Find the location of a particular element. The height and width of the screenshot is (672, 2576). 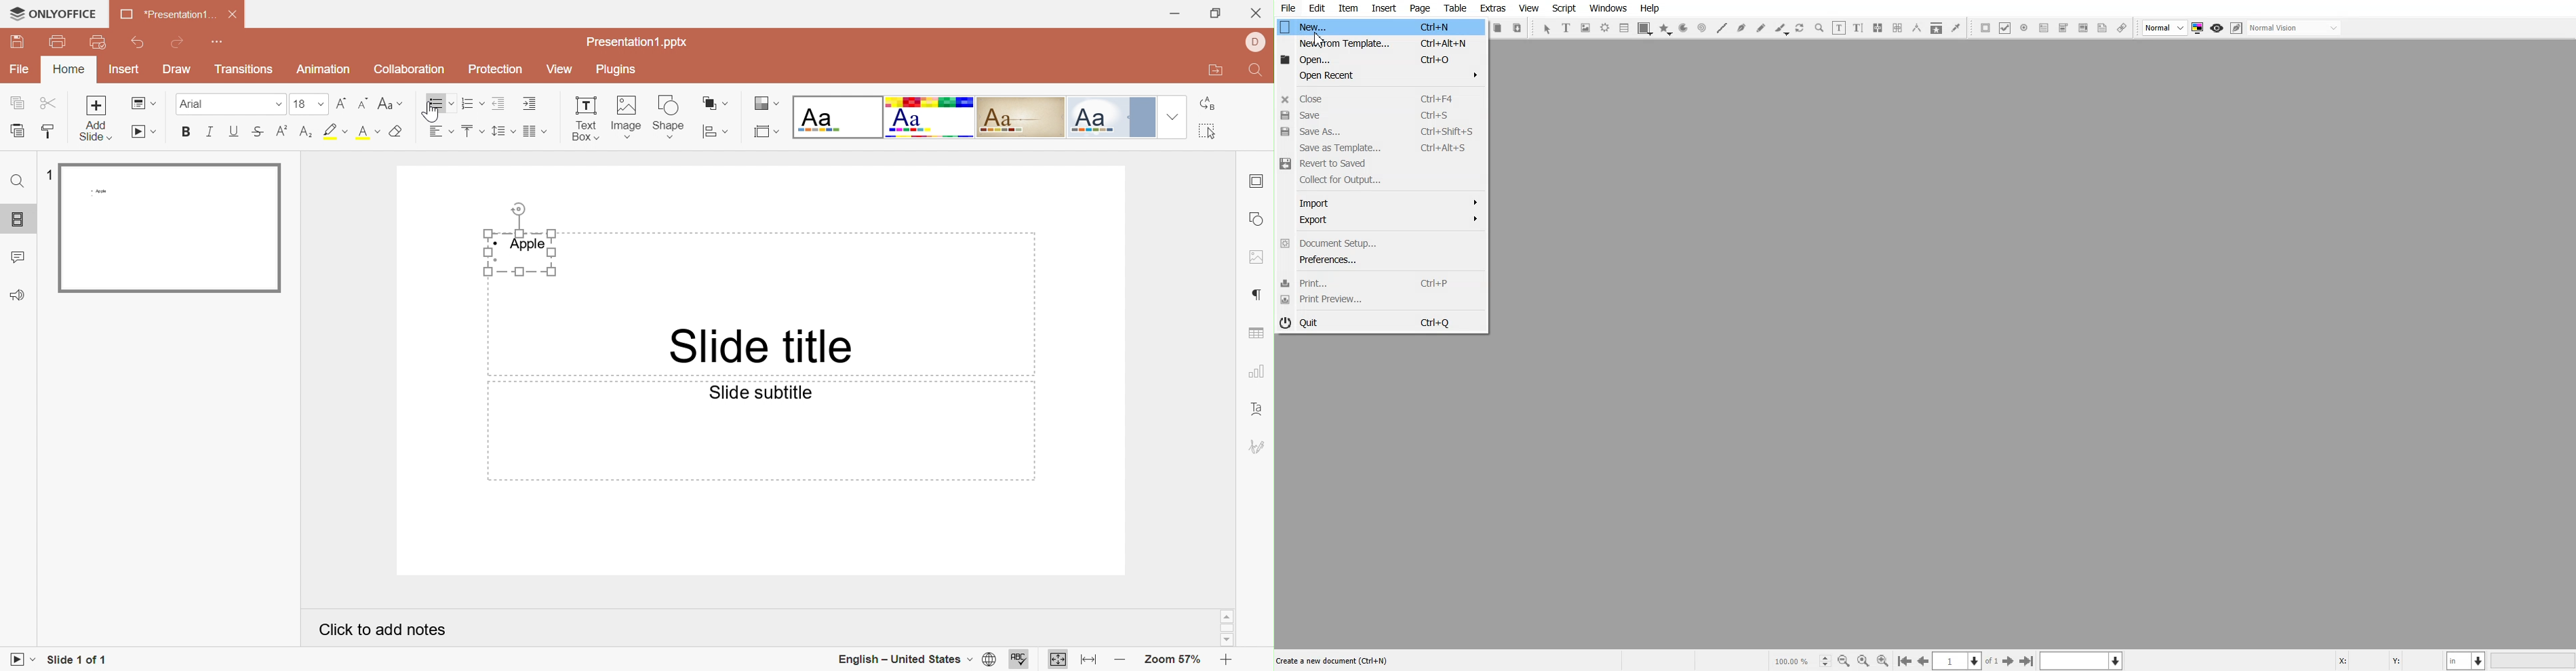

Close is located at coordinates (233, 18).